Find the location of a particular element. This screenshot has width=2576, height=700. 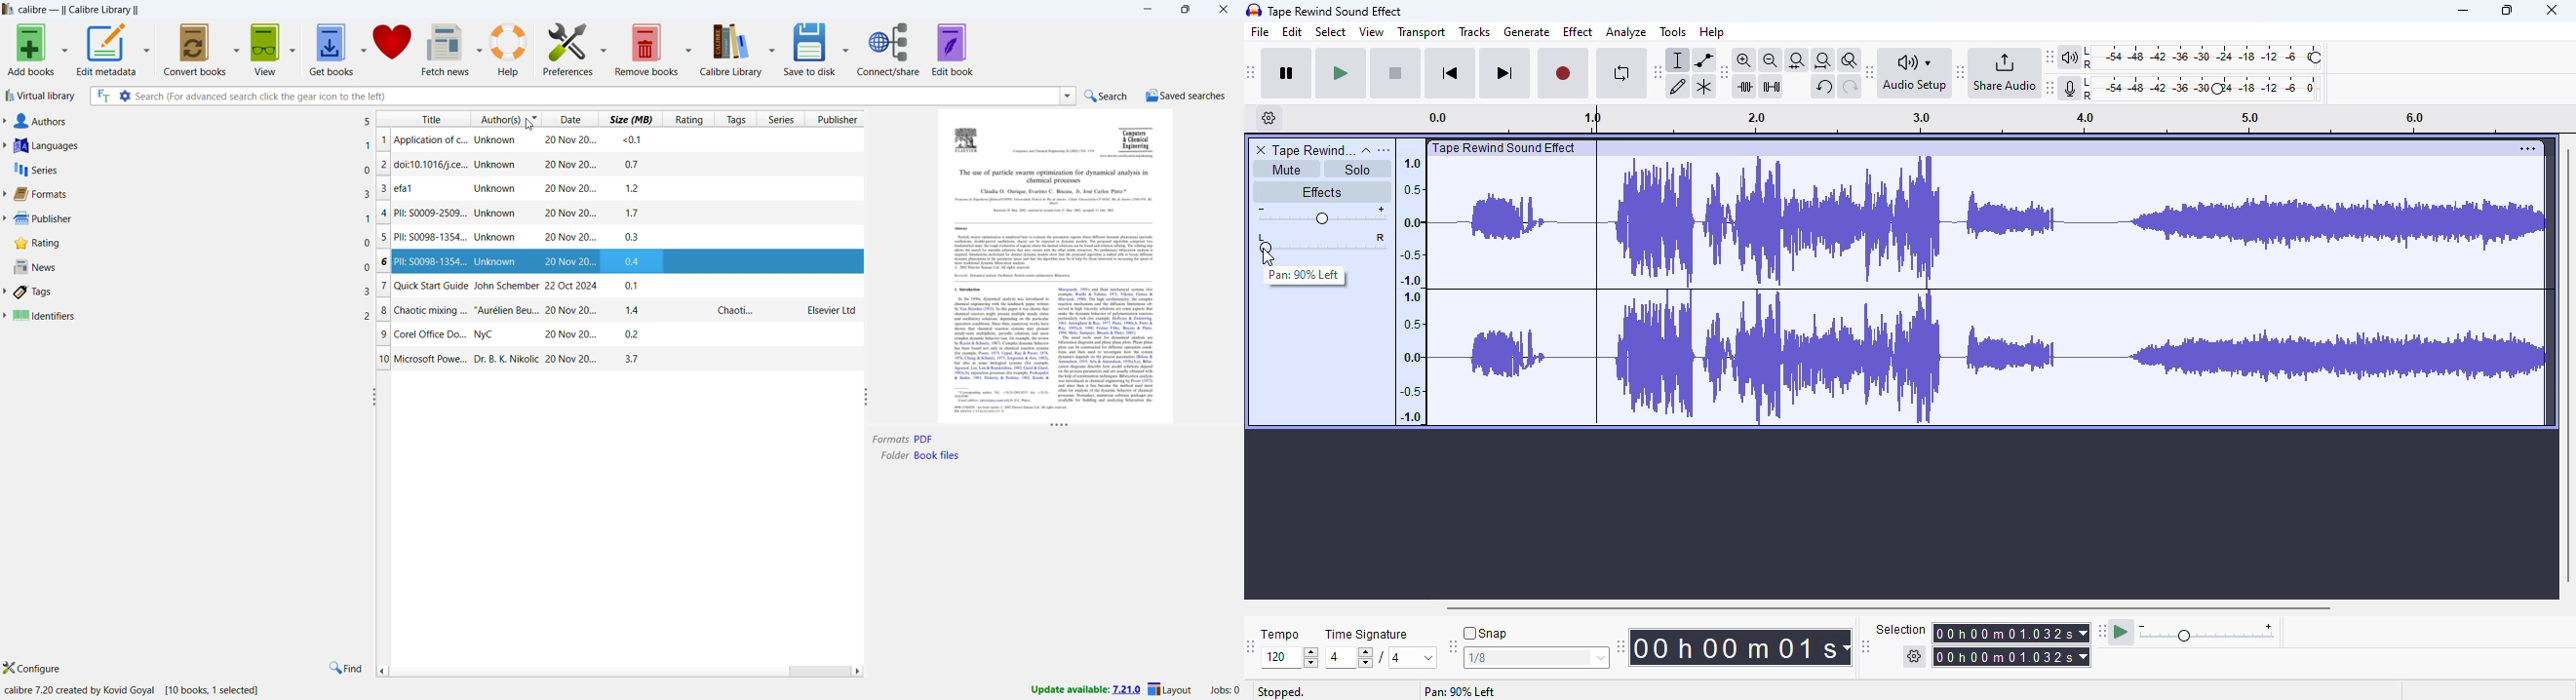

title is located at coordinates (1336, 12).